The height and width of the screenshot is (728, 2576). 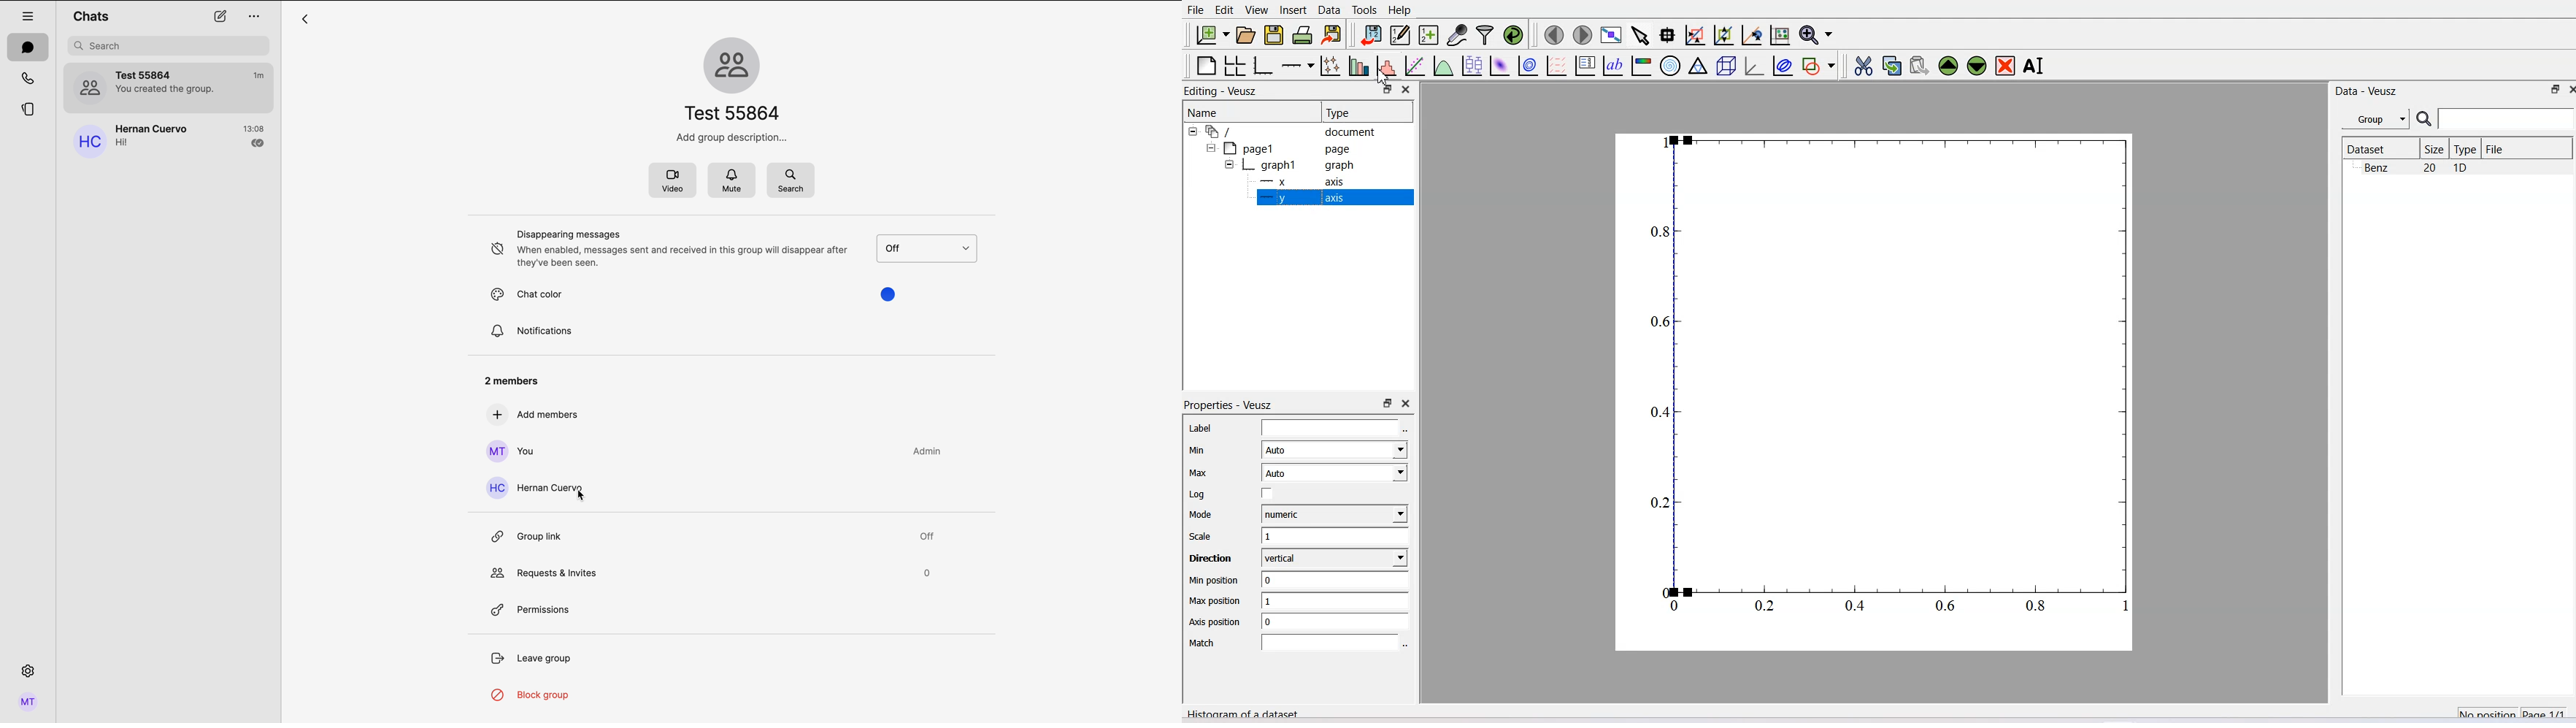 What do you see at coordinates (25, 79) in the screenshot?
I see `calls` at bounding box center [25, 79].